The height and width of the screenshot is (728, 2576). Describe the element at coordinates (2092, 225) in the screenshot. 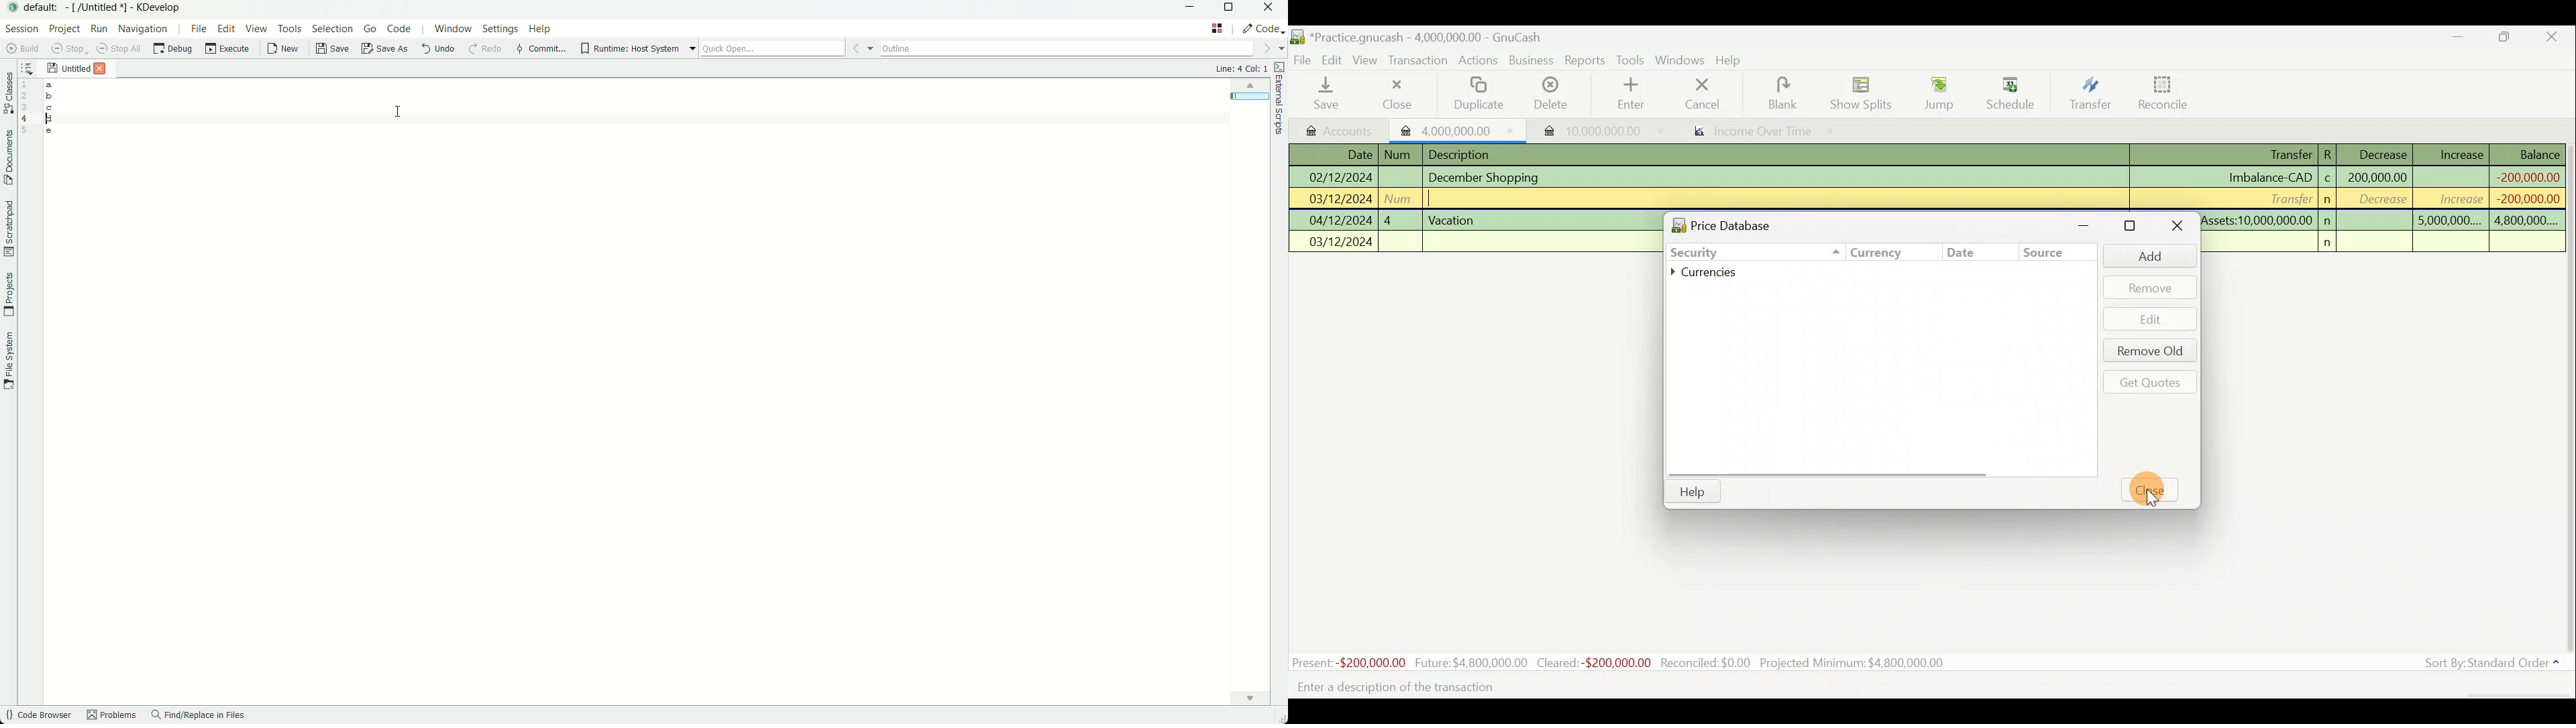

I see `Minimise` at that location.